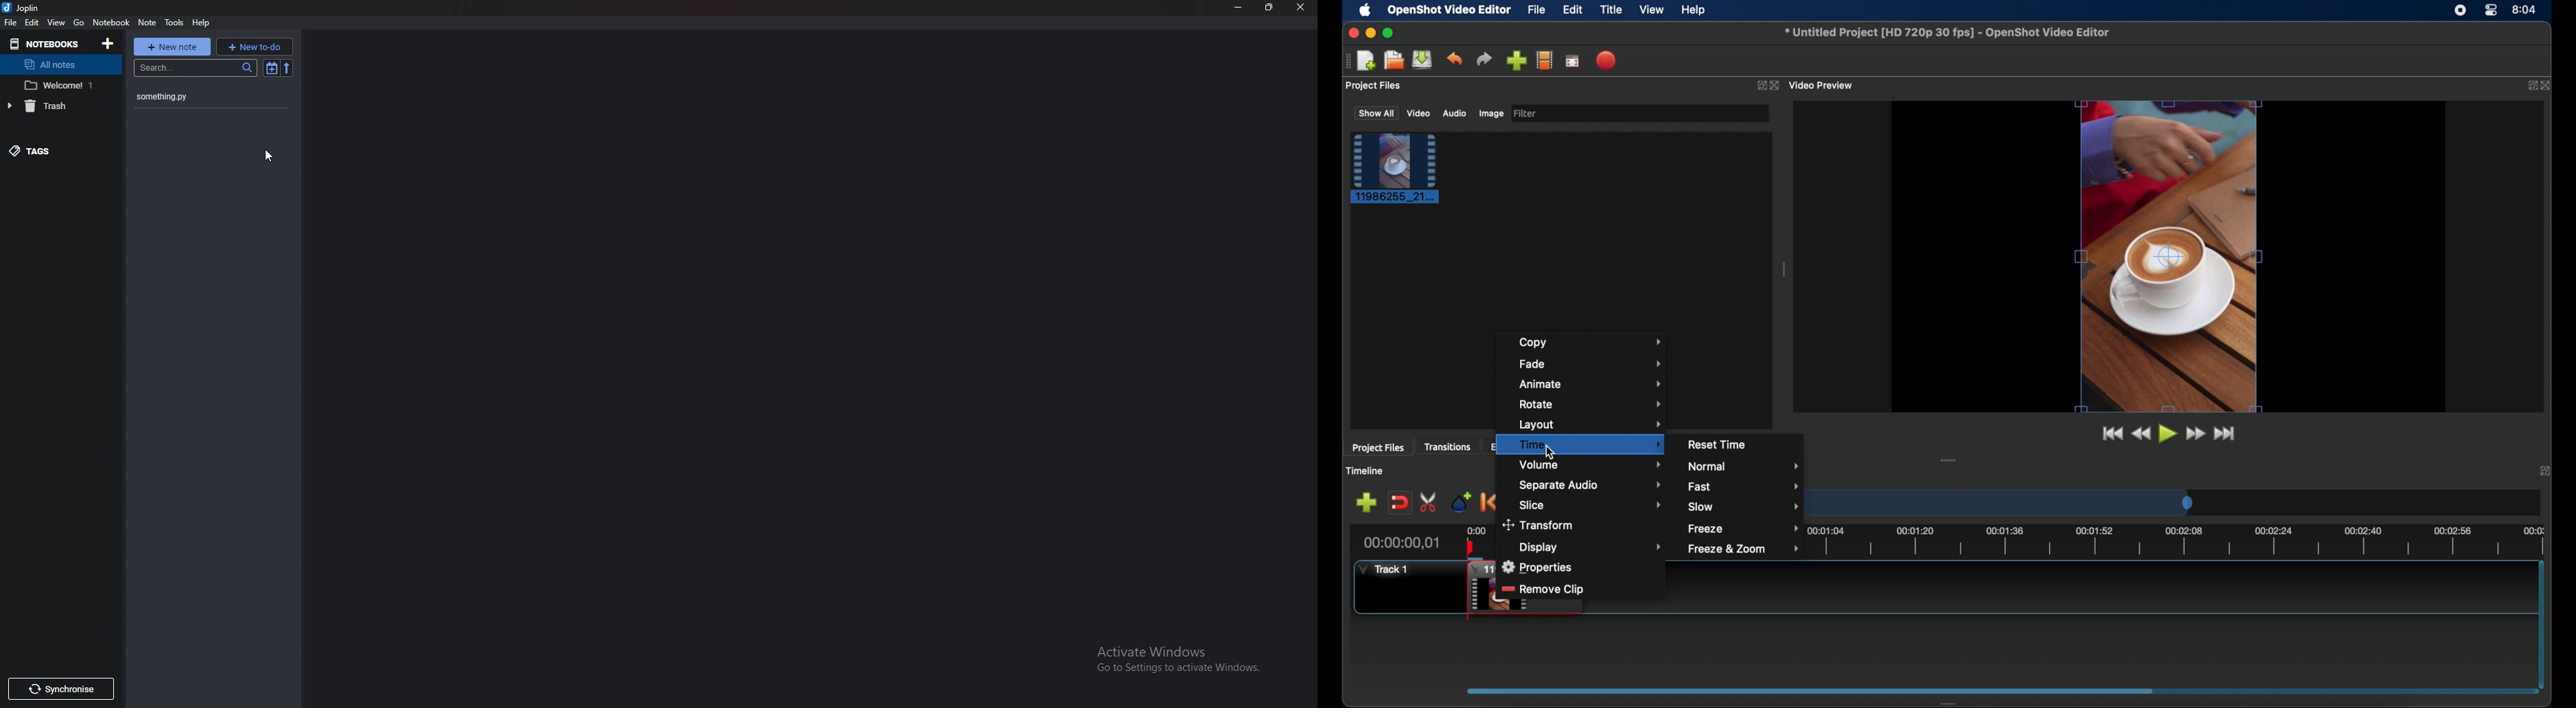 The height and width of the screenshot is (728, 2576). What do you see at coordinates (59, 64) in the screenshot?
I see `All notes` at bounding box center [59, 64].